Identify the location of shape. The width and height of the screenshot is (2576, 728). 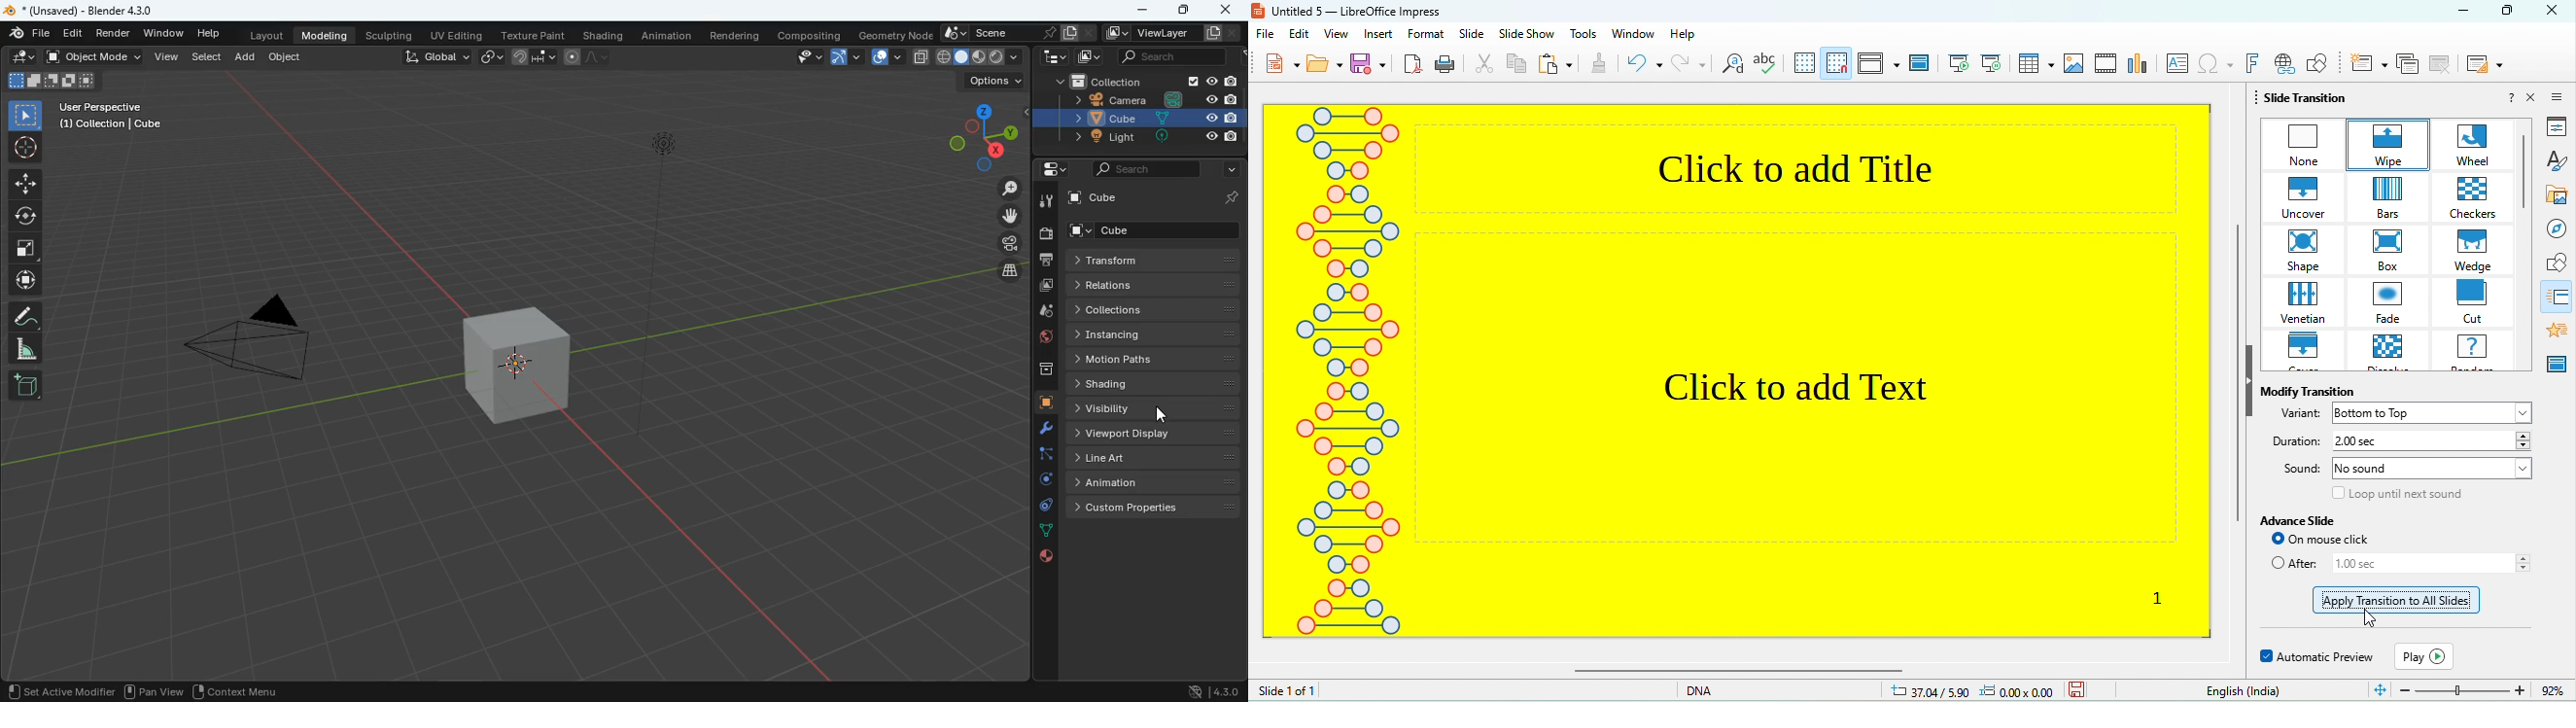
(2553, 261).